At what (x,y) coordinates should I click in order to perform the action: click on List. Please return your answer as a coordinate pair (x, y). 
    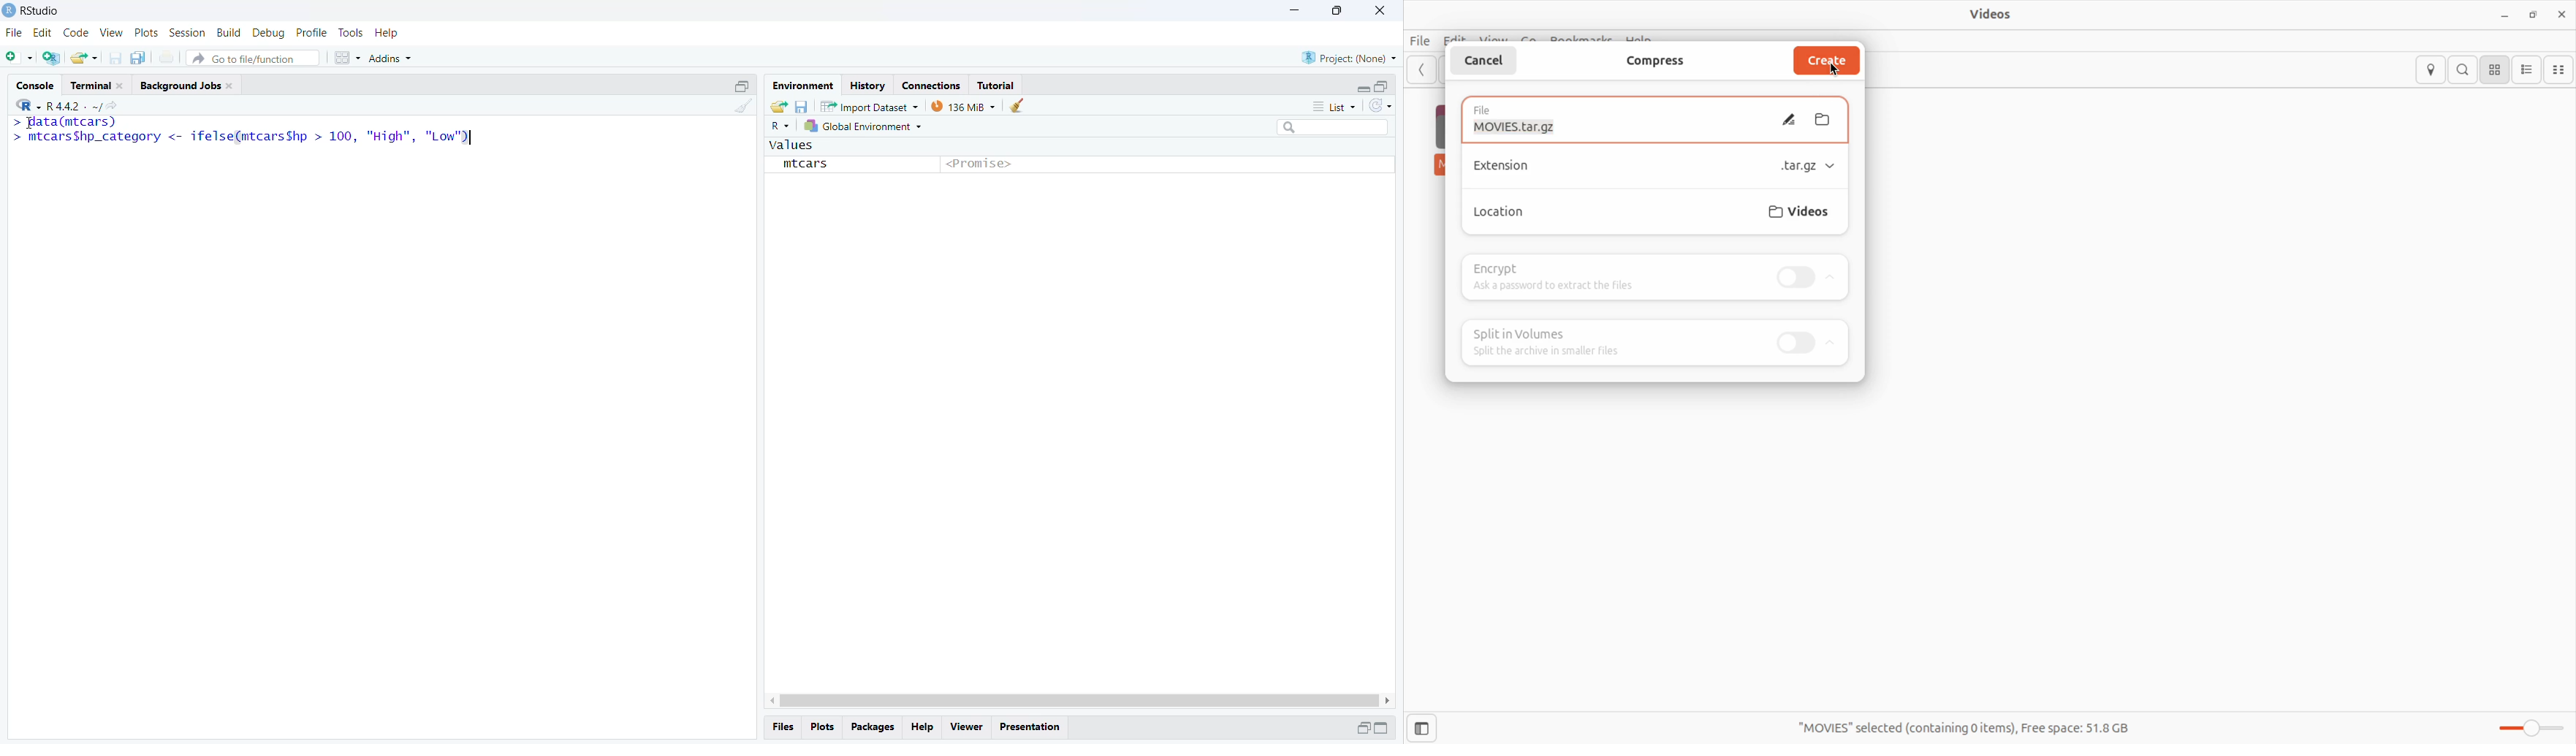
    Looking at the image, I should click on (1337, 107).